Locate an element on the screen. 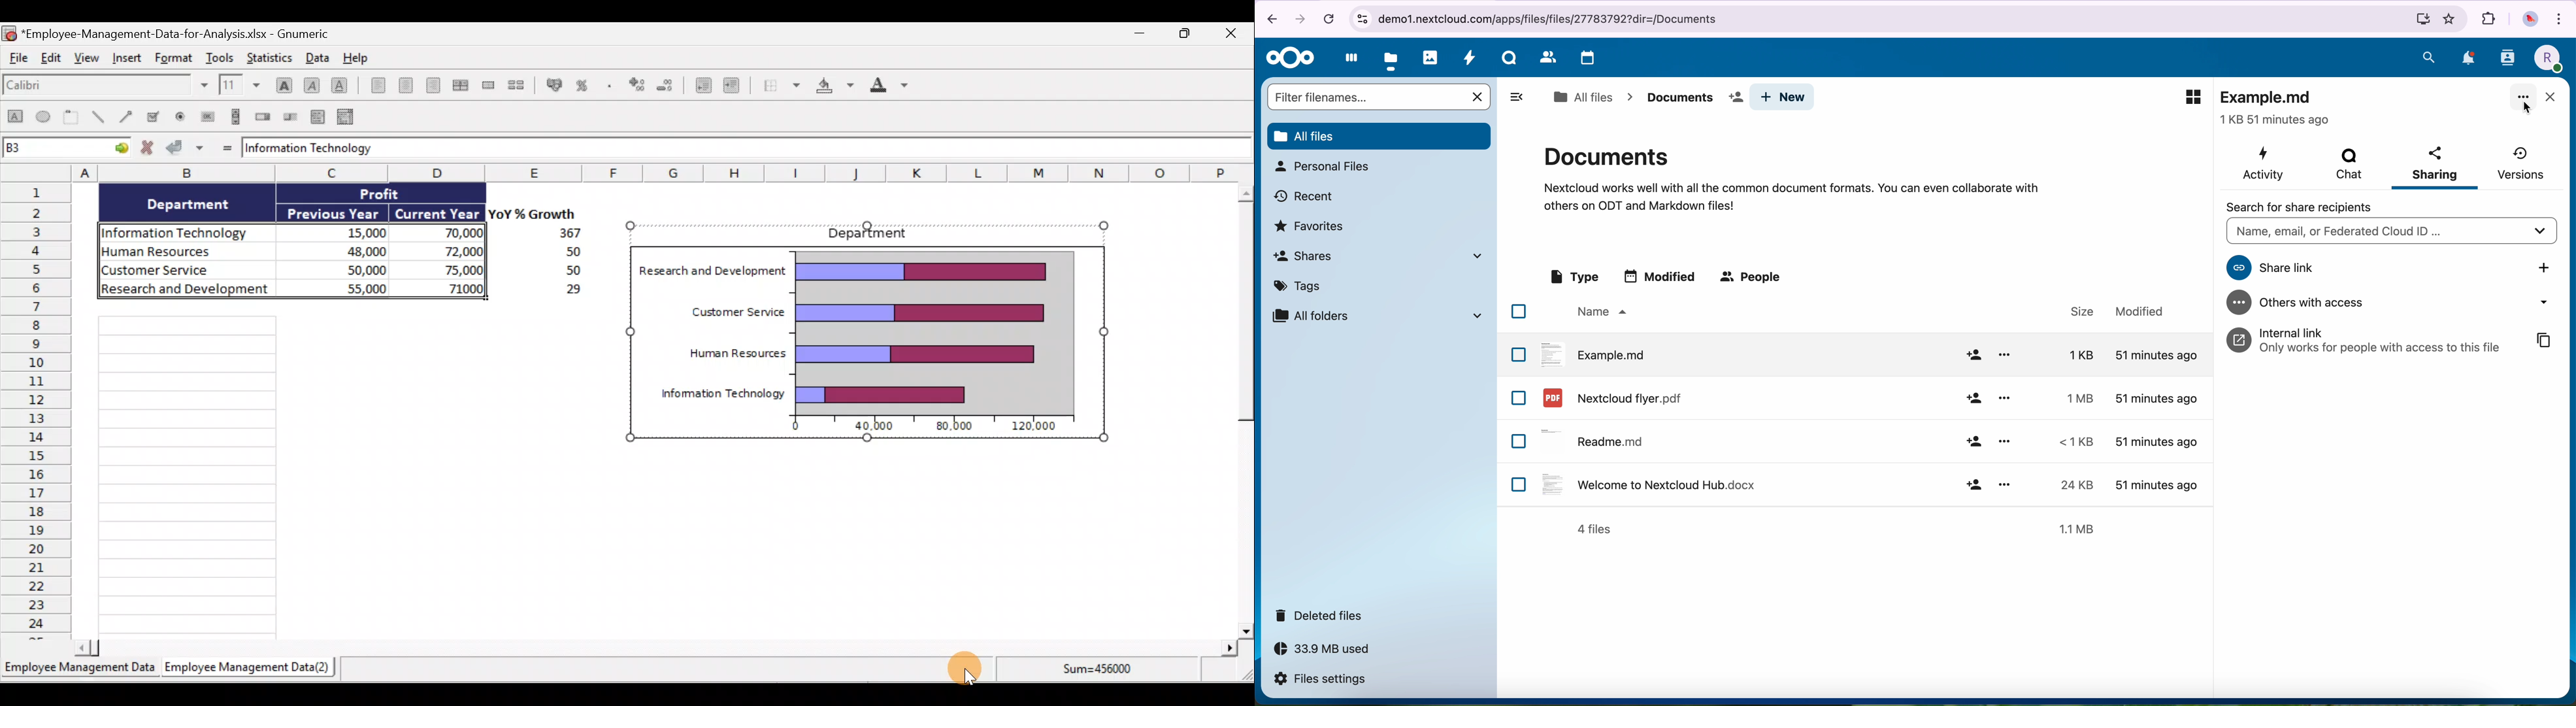 This screenshot has width=2576, height=728. Decrease decimals is located at coordinates (669, 83).